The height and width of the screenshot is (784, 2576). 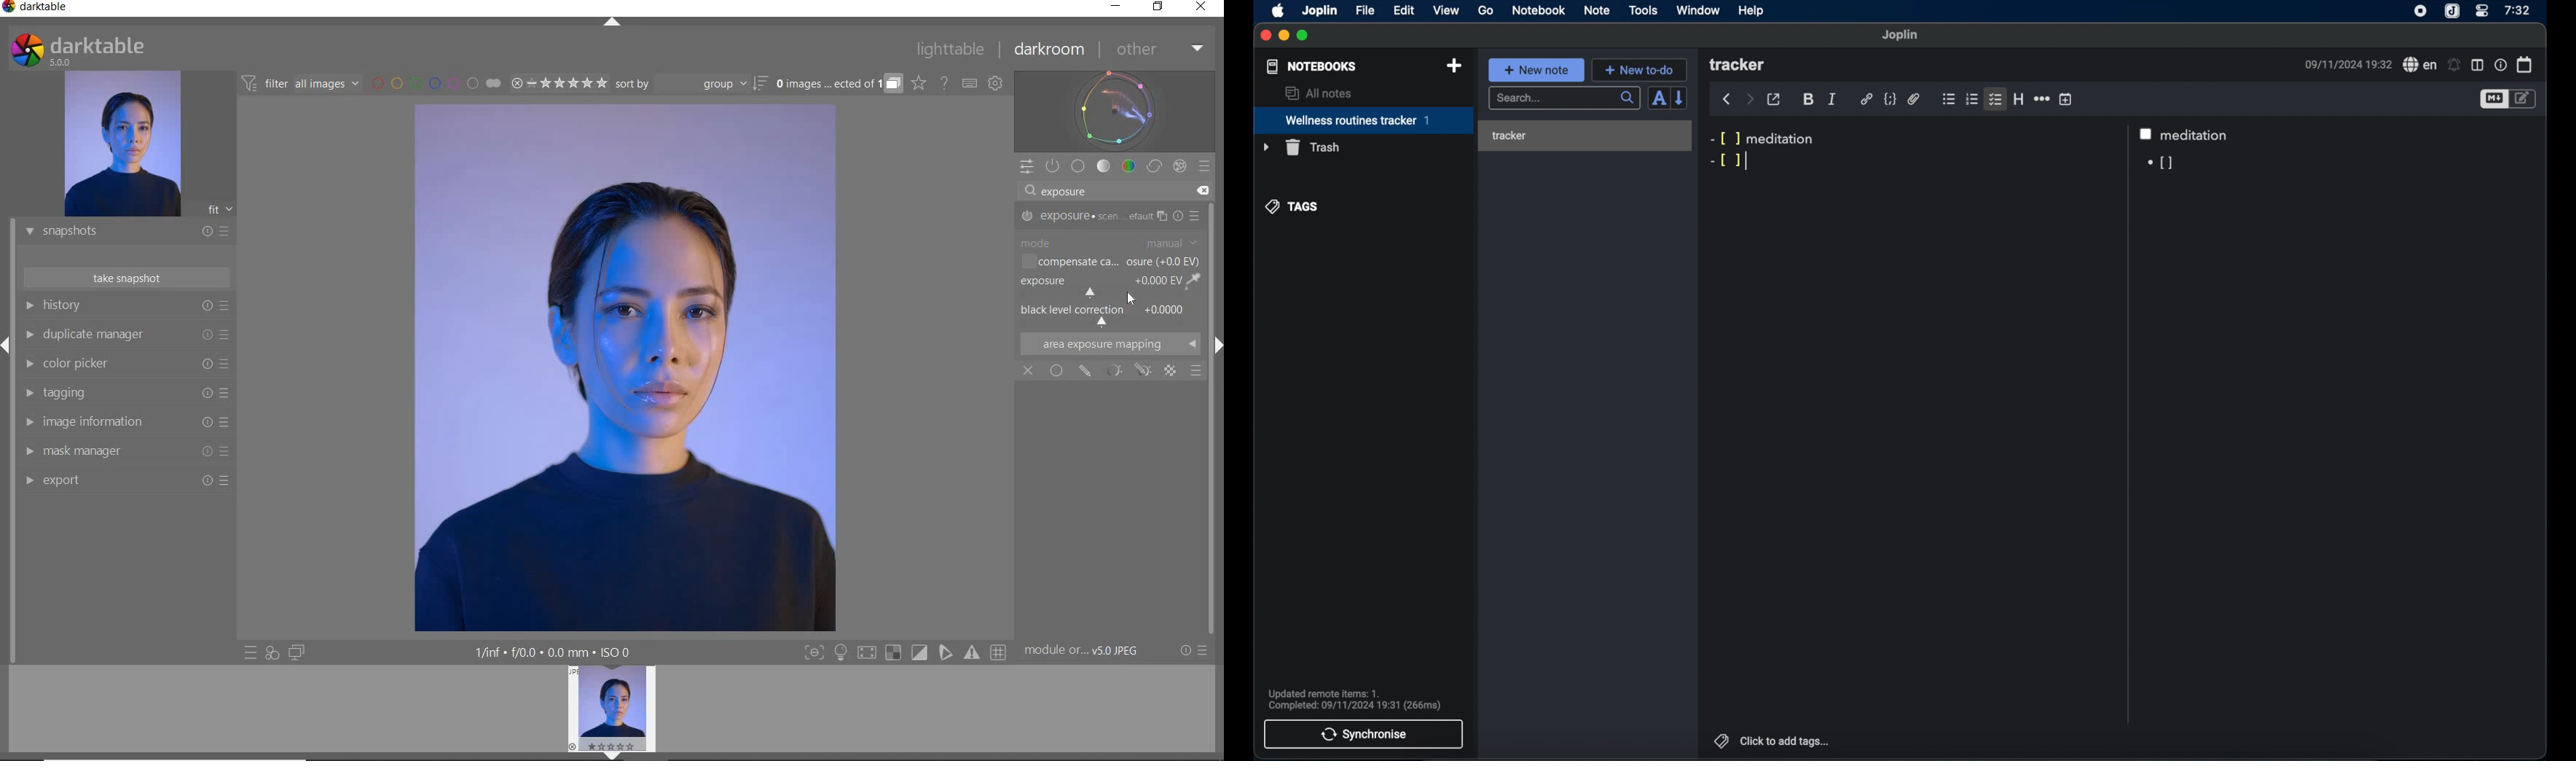 I want to click on COMPENSATE CA..OSURE, so click(x=1110, y=263).